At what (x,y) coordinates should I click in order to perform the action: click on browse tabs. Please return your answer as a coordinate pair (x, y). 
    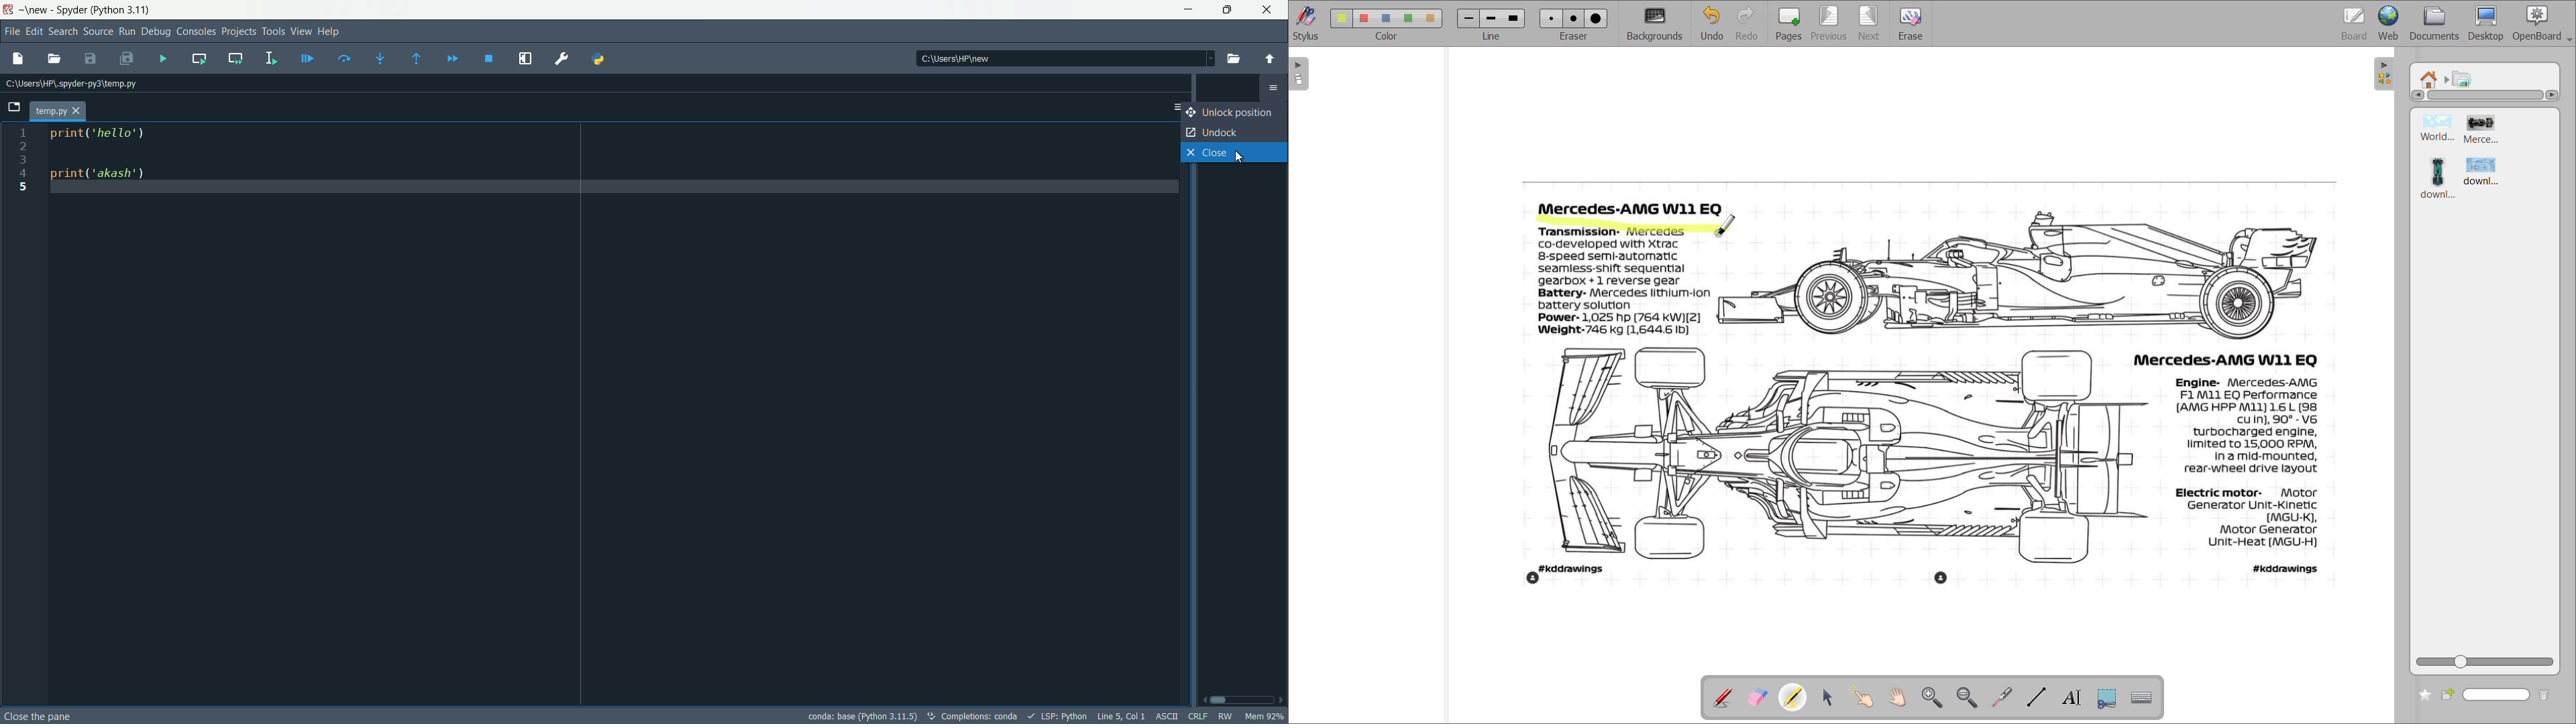
    Looking at the image, I should click on (13, 109).